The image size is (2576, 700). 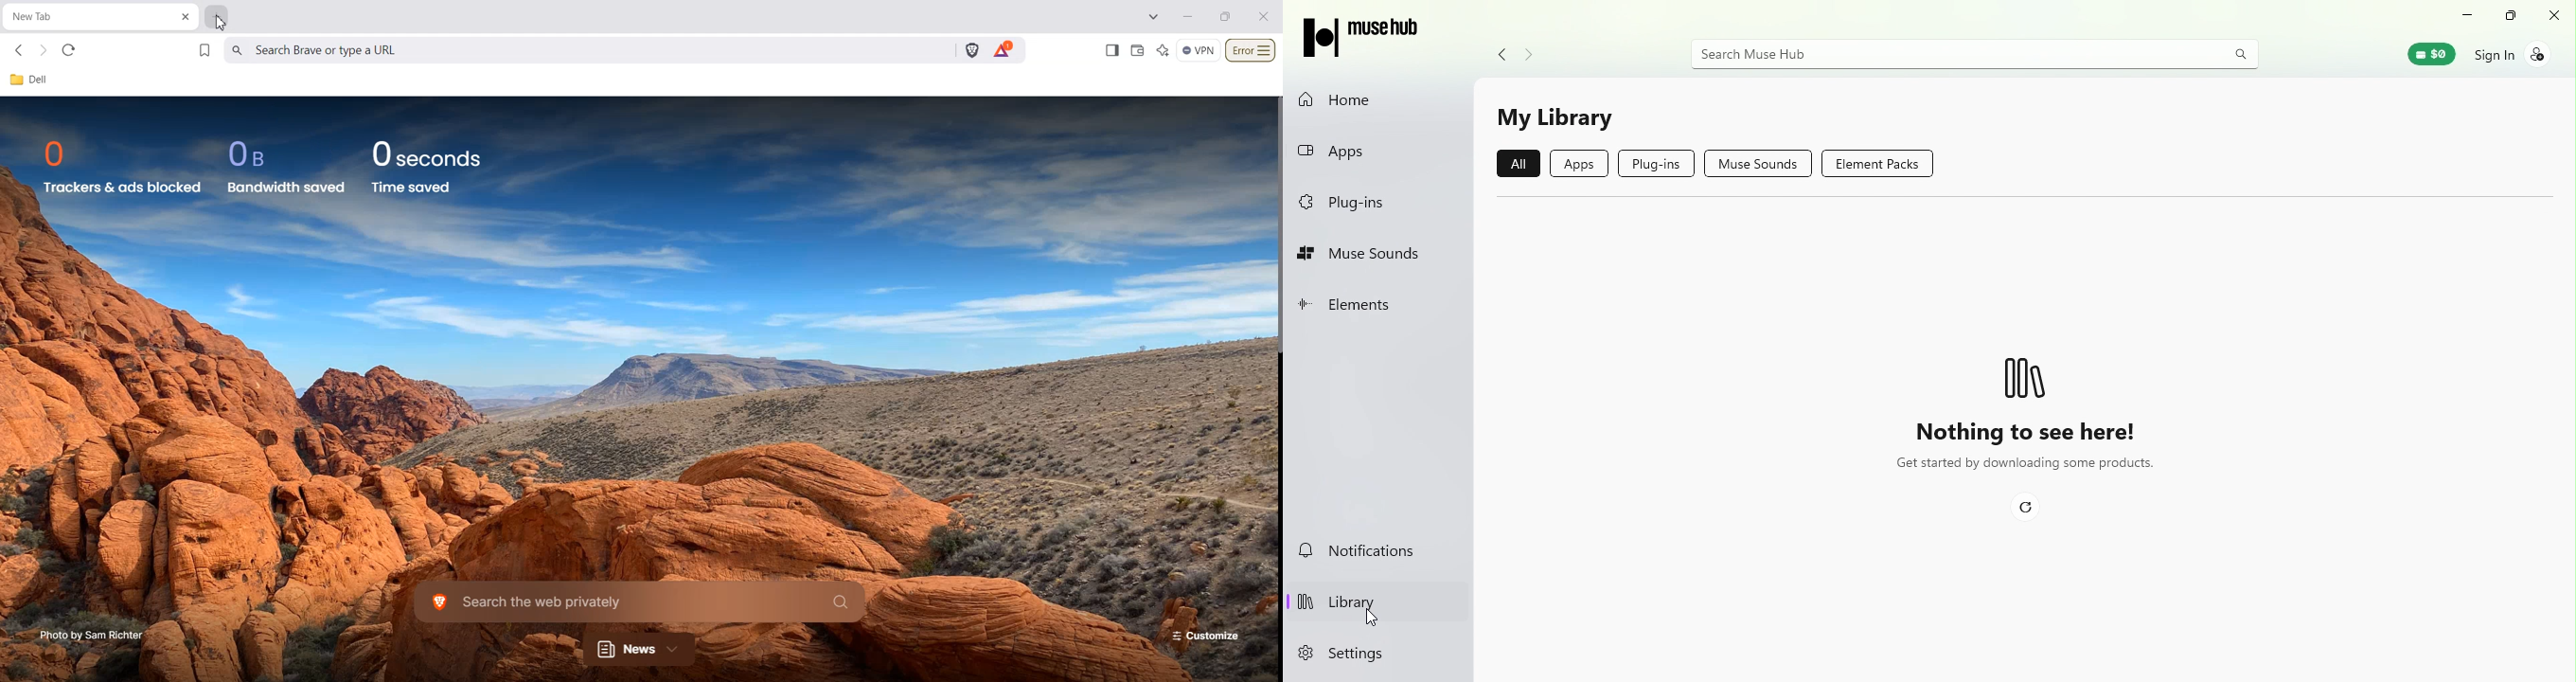 I want to click on Search bar, so click(x=1978, y=56).